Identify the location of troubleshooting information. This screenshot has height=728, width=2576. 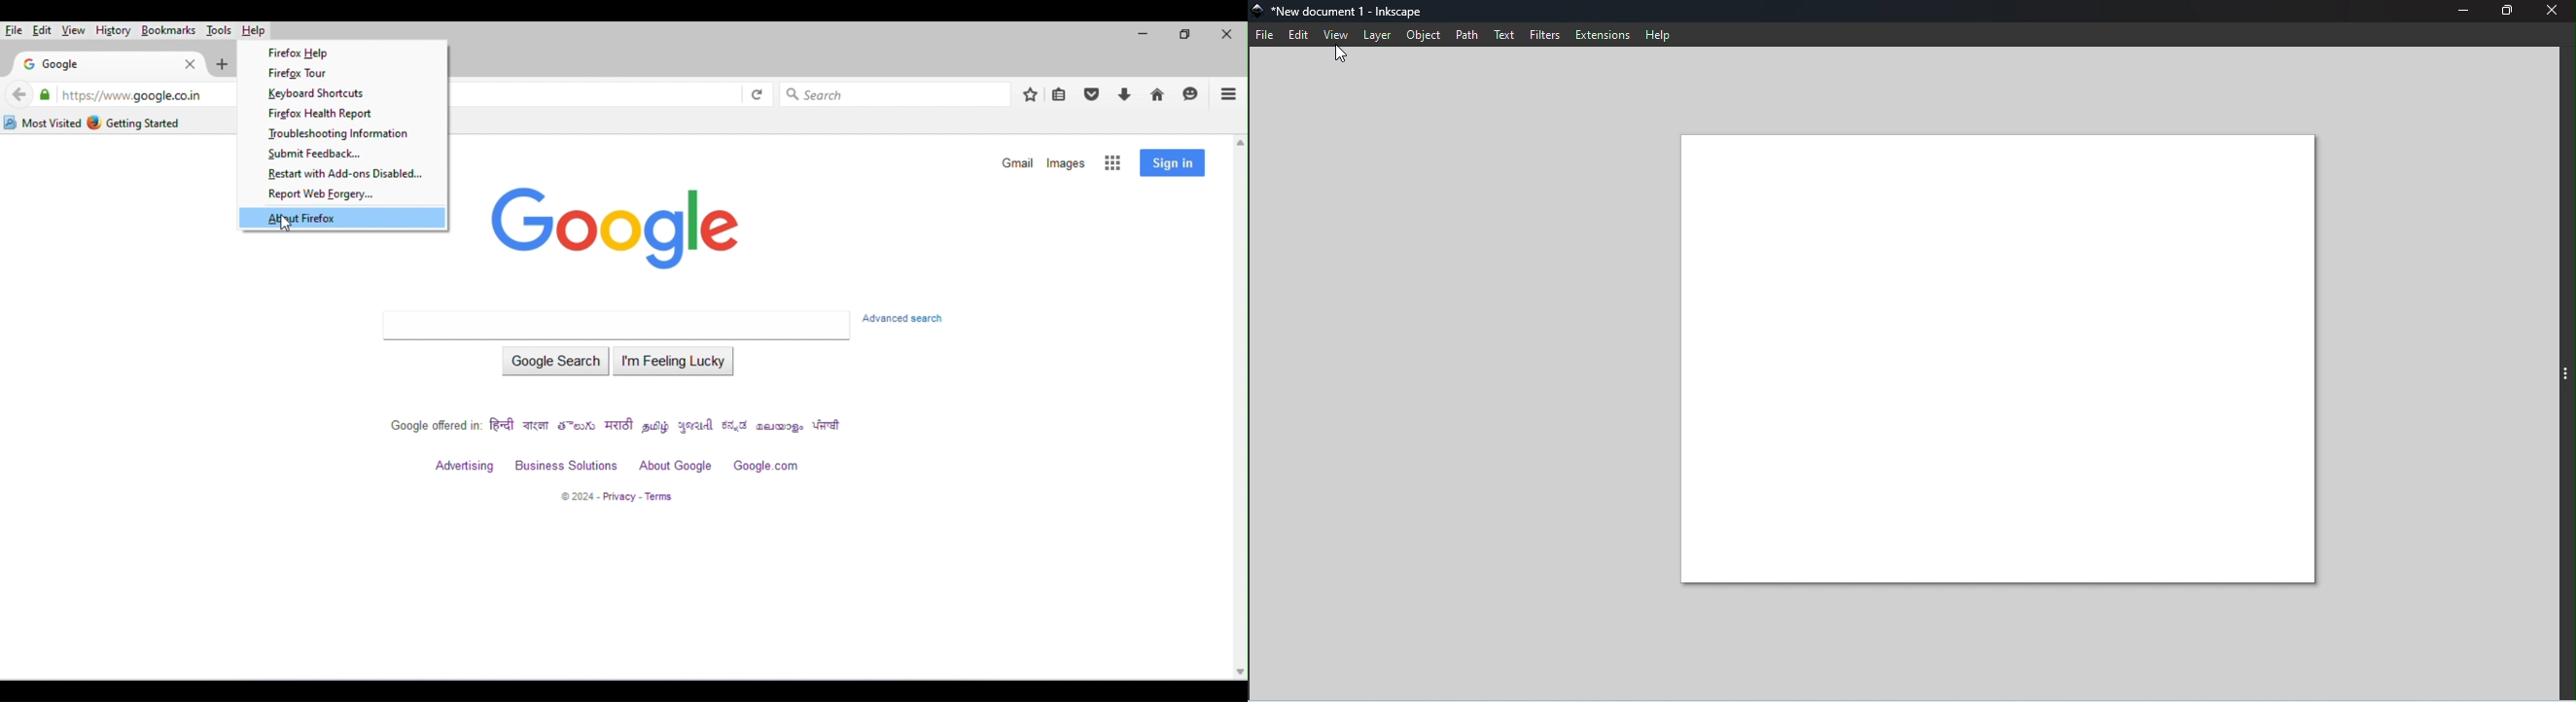
(345, 133).